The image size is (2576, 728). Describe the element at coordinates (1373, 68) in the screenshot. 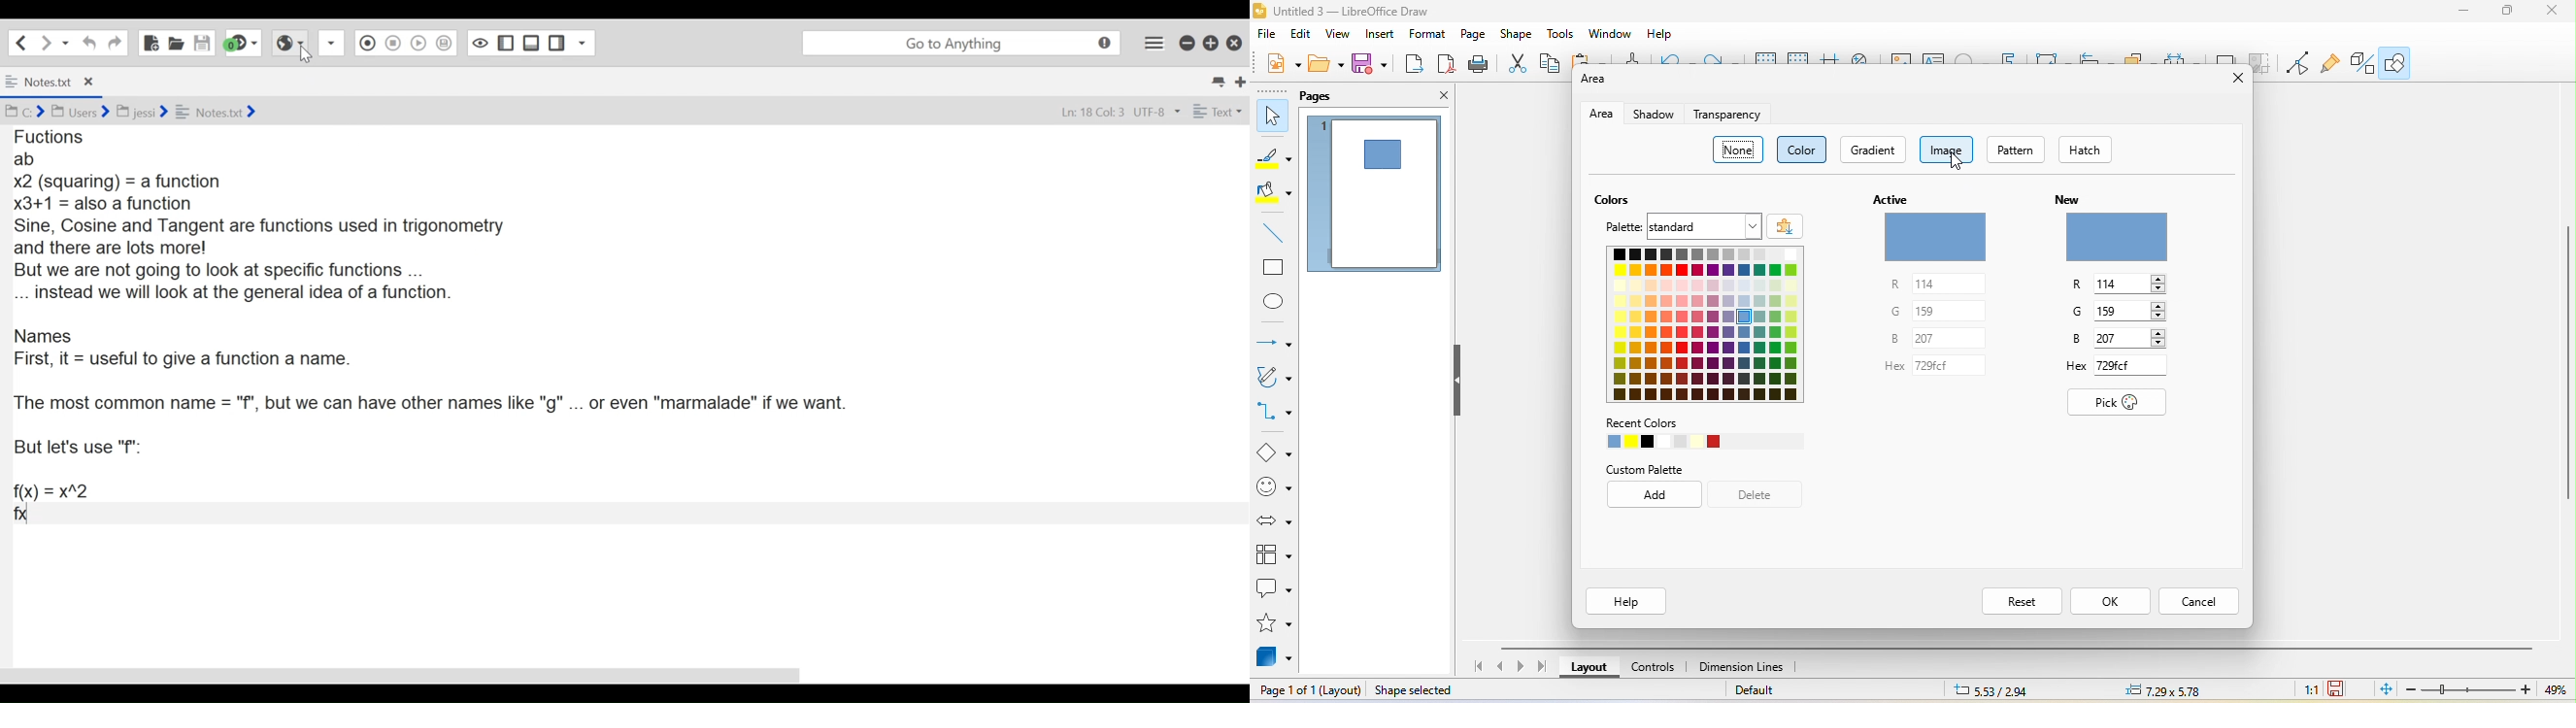

I see `save` at that location.